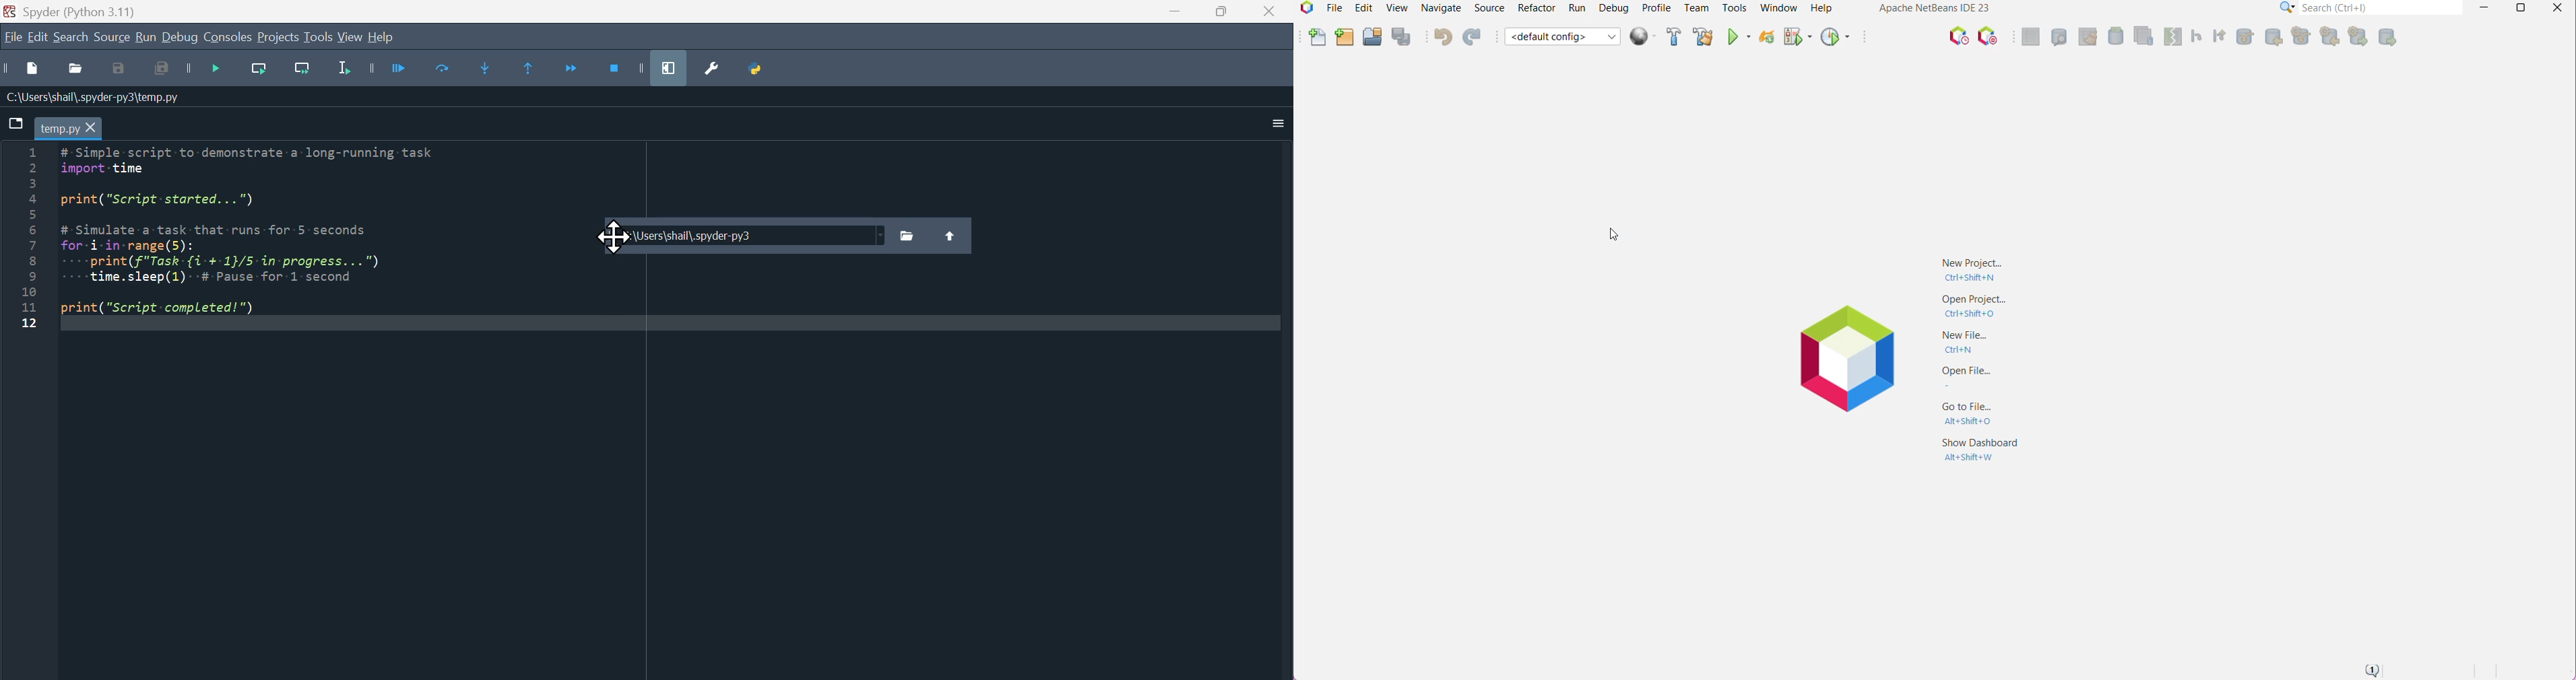  I want to click on Run current cell, so click(451, 71).